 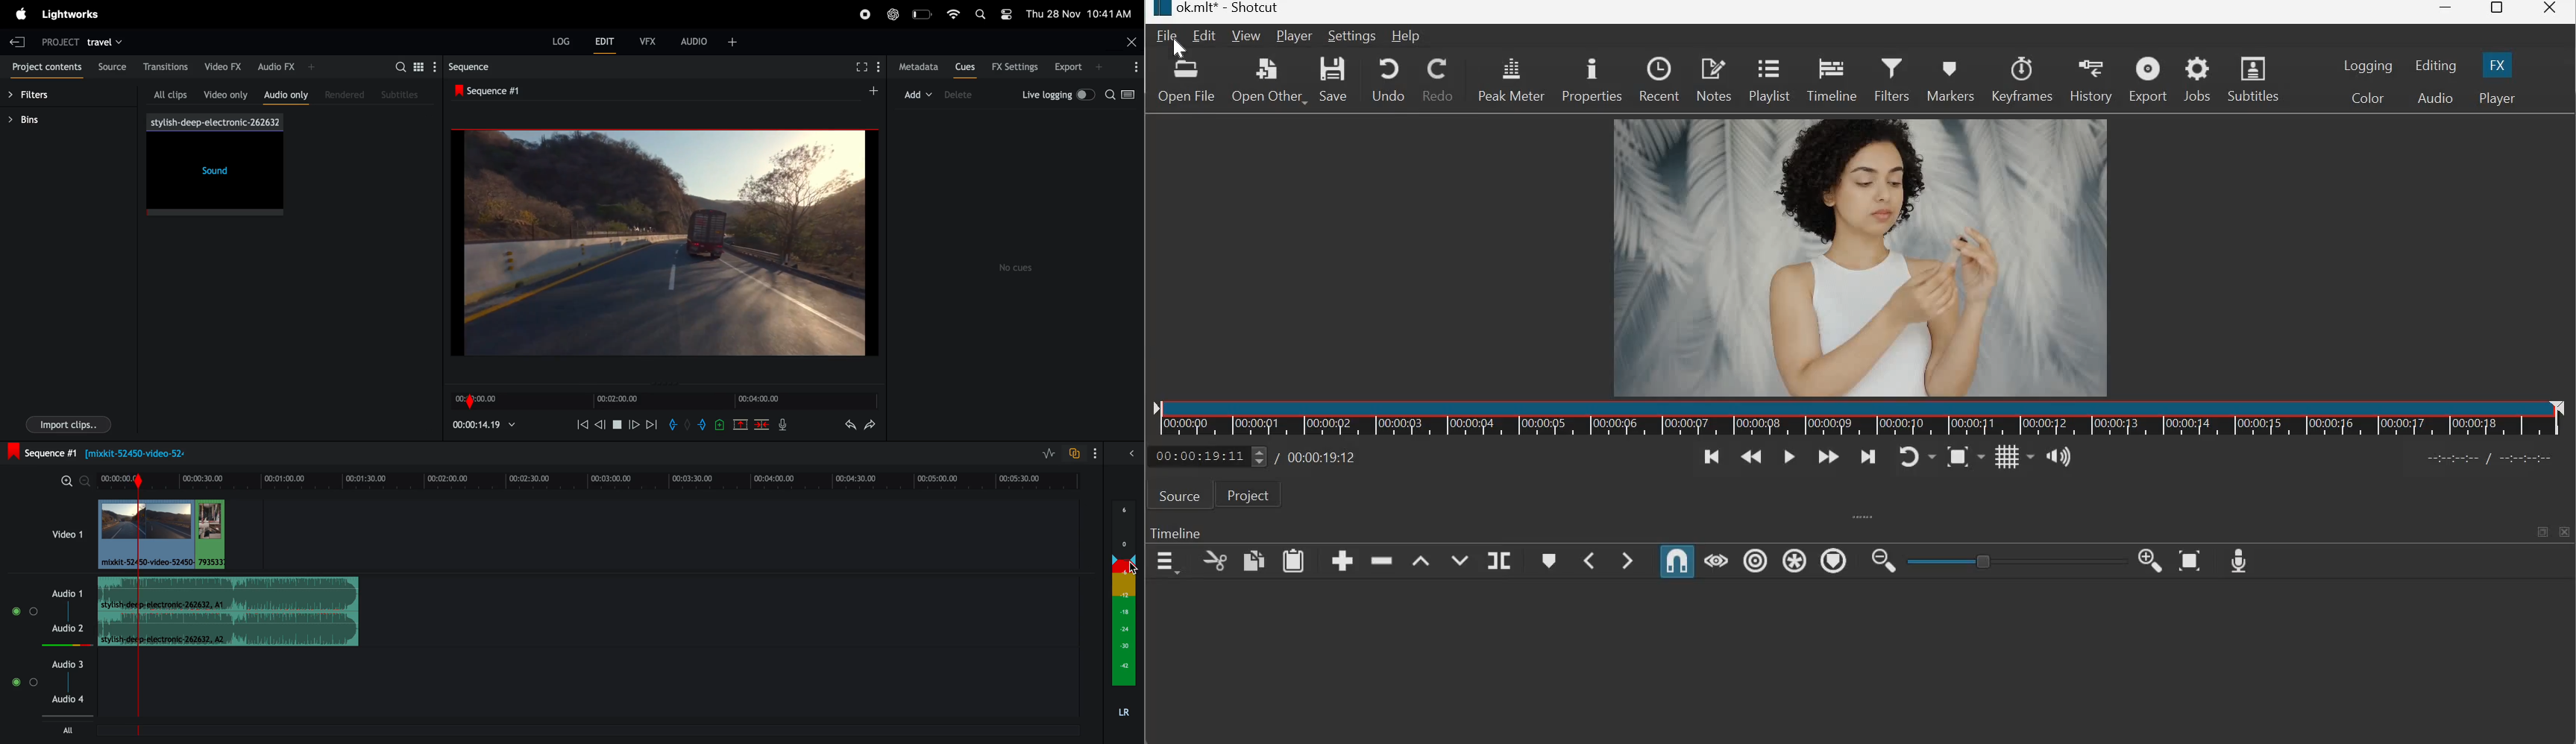 What do you see at coordinates (2240, 559) in the screenshot?
I see `Record Audio` at bounding box center [2240, 559].